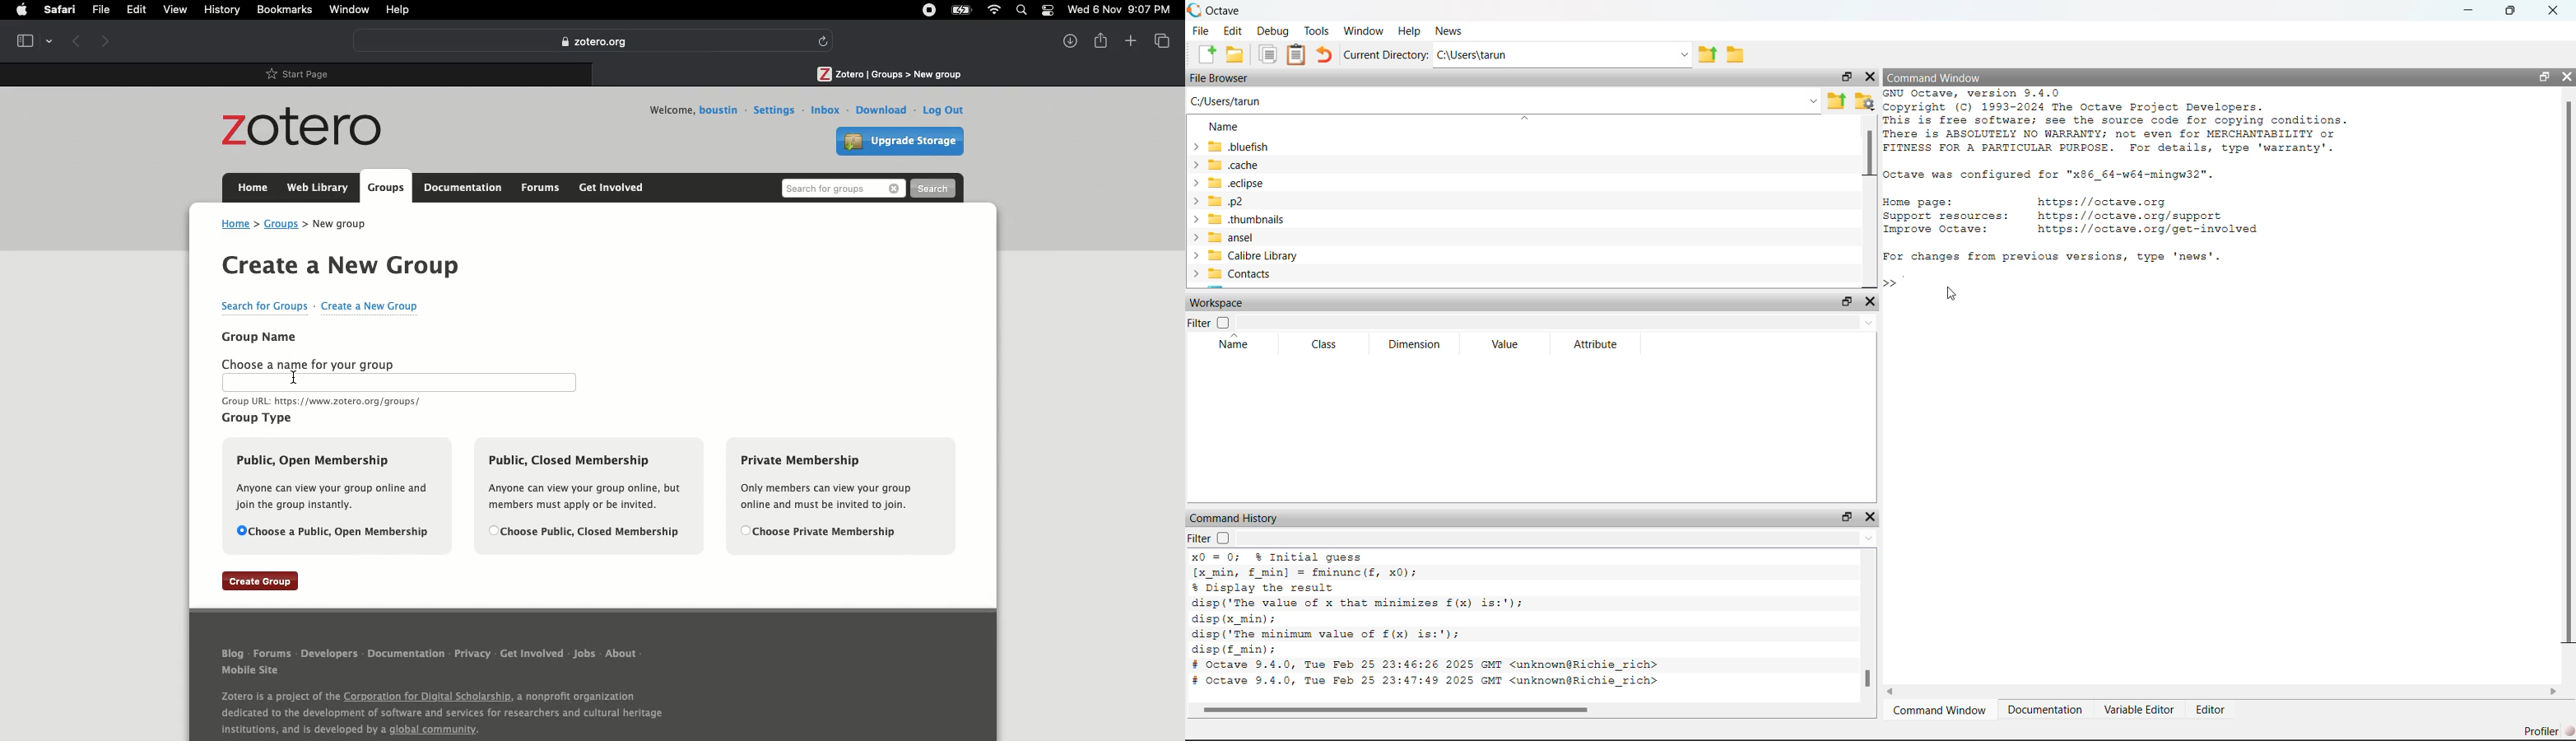  I want to click on Maximize/Restore, so click(1845, 74).